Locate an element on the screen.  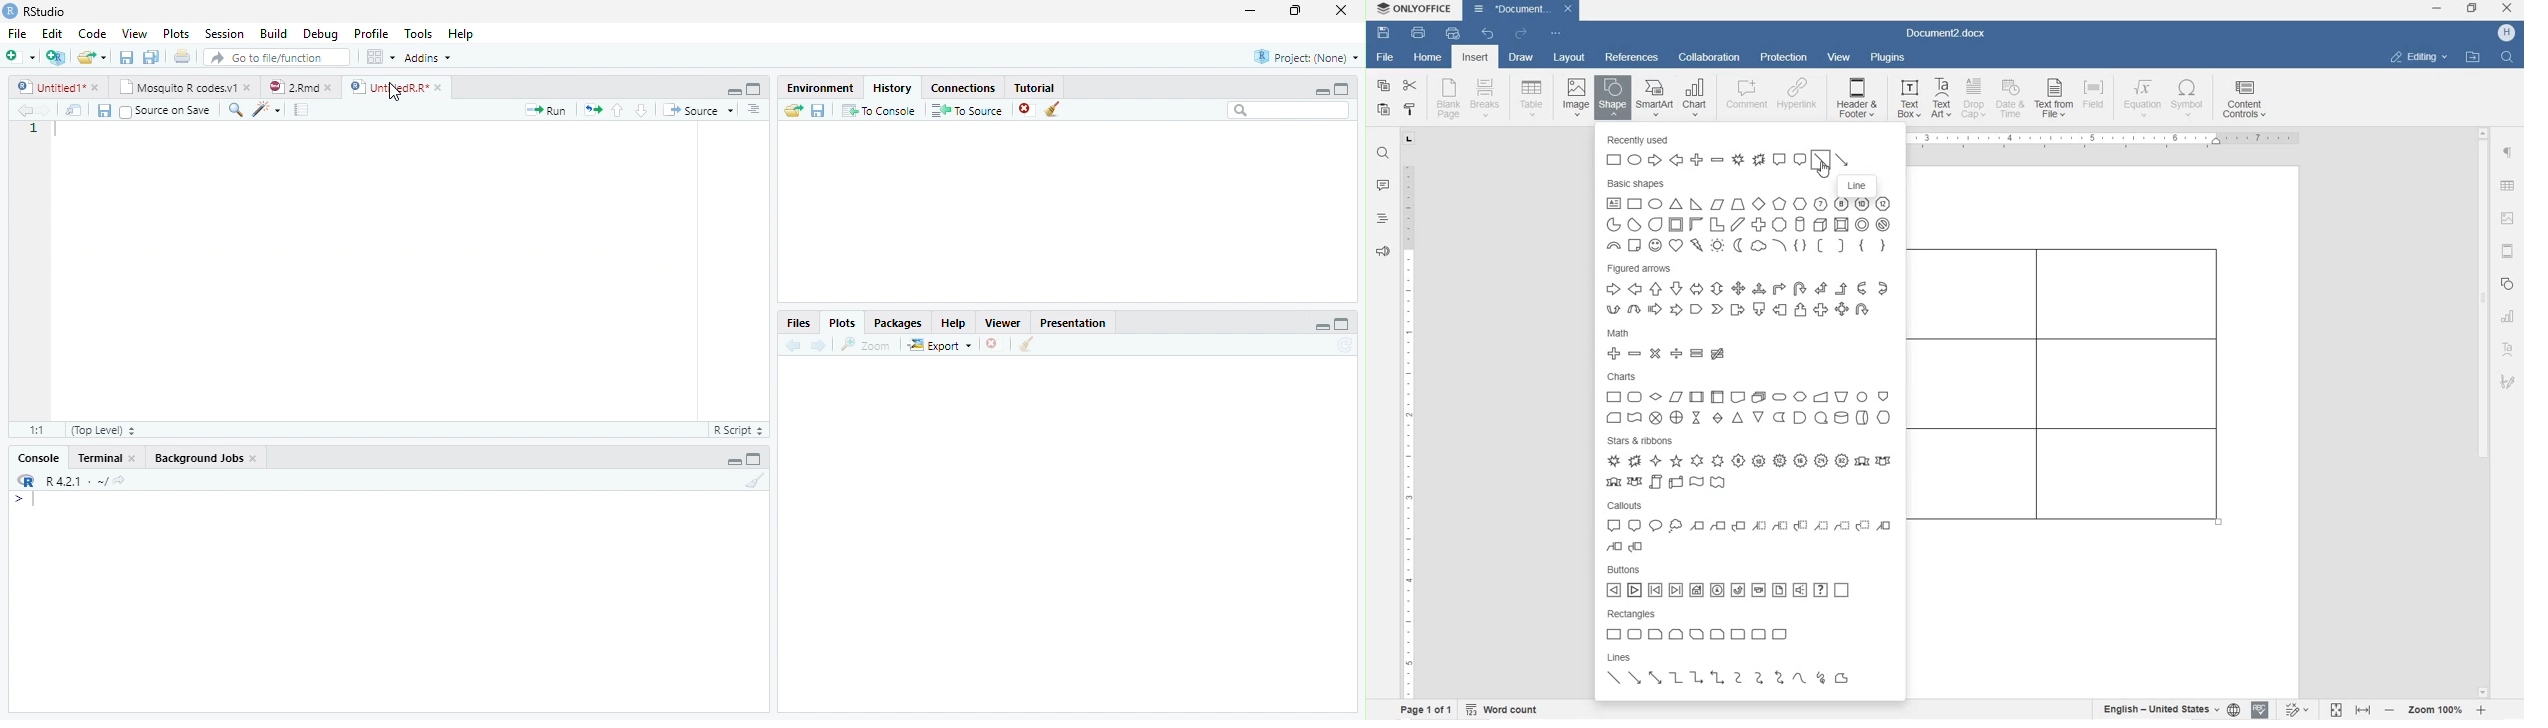
Project: (None) is located at coordinates (1306, 57).